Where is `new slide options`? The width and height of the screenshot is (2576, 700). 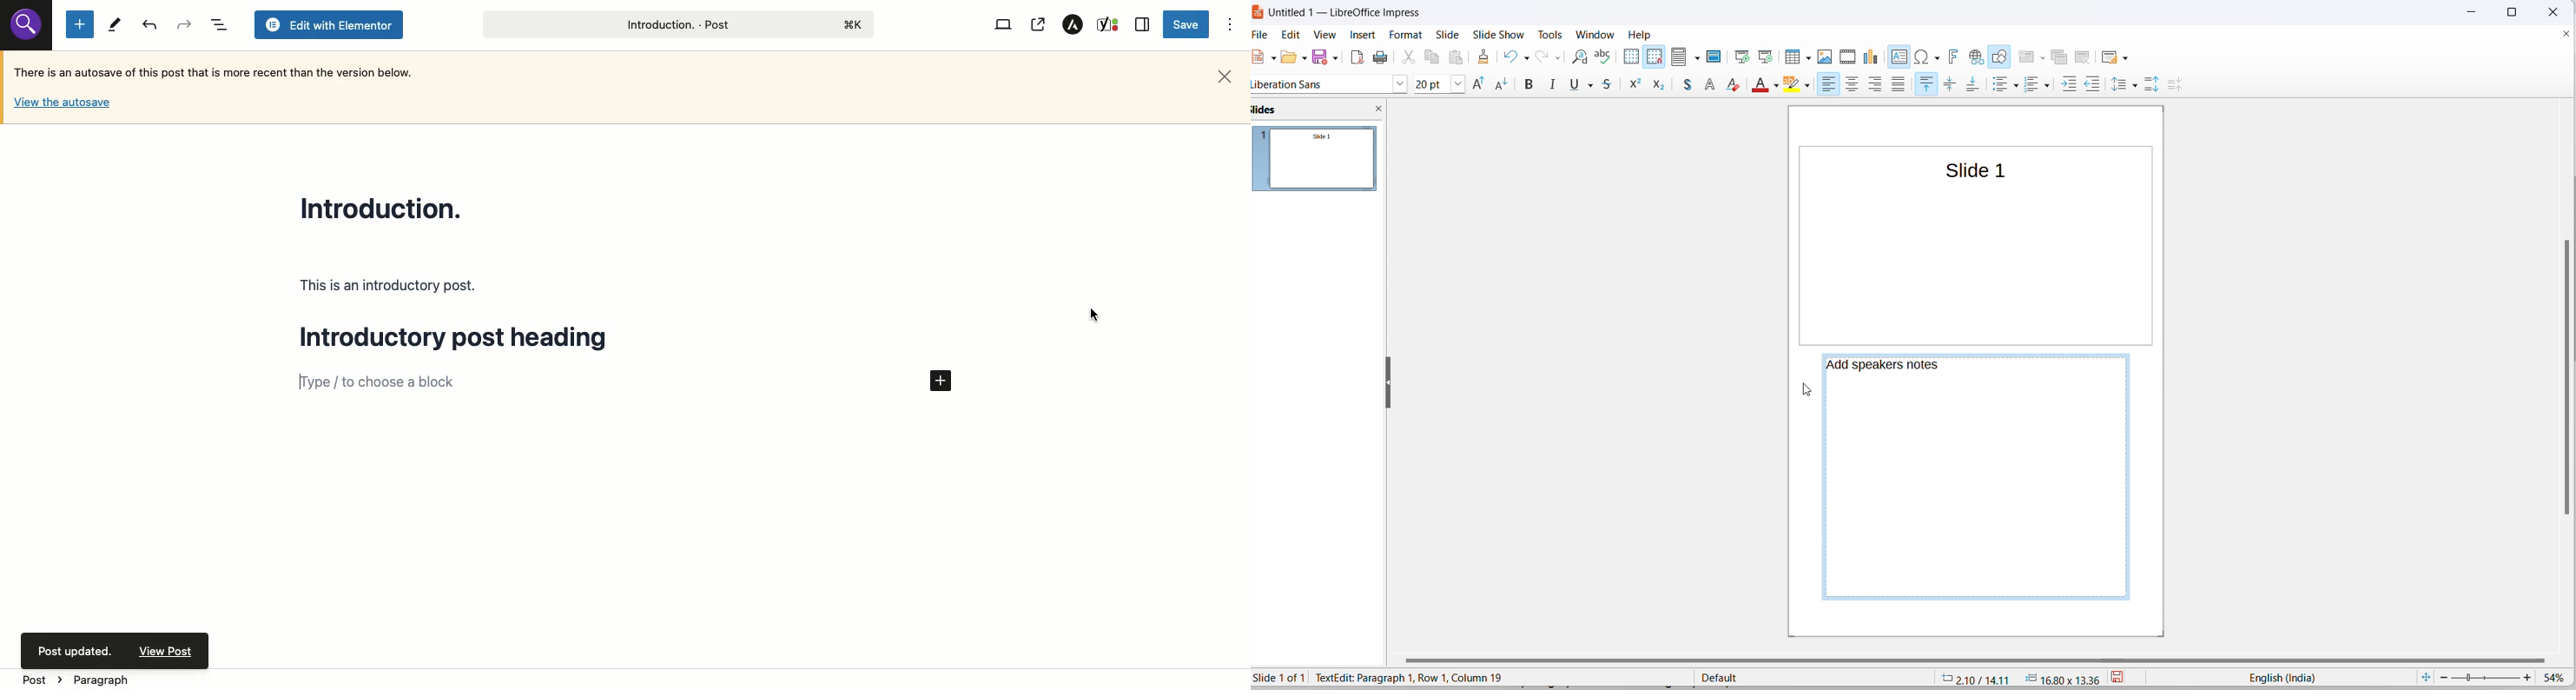
new slide options is located at coordinates (2042, 57).